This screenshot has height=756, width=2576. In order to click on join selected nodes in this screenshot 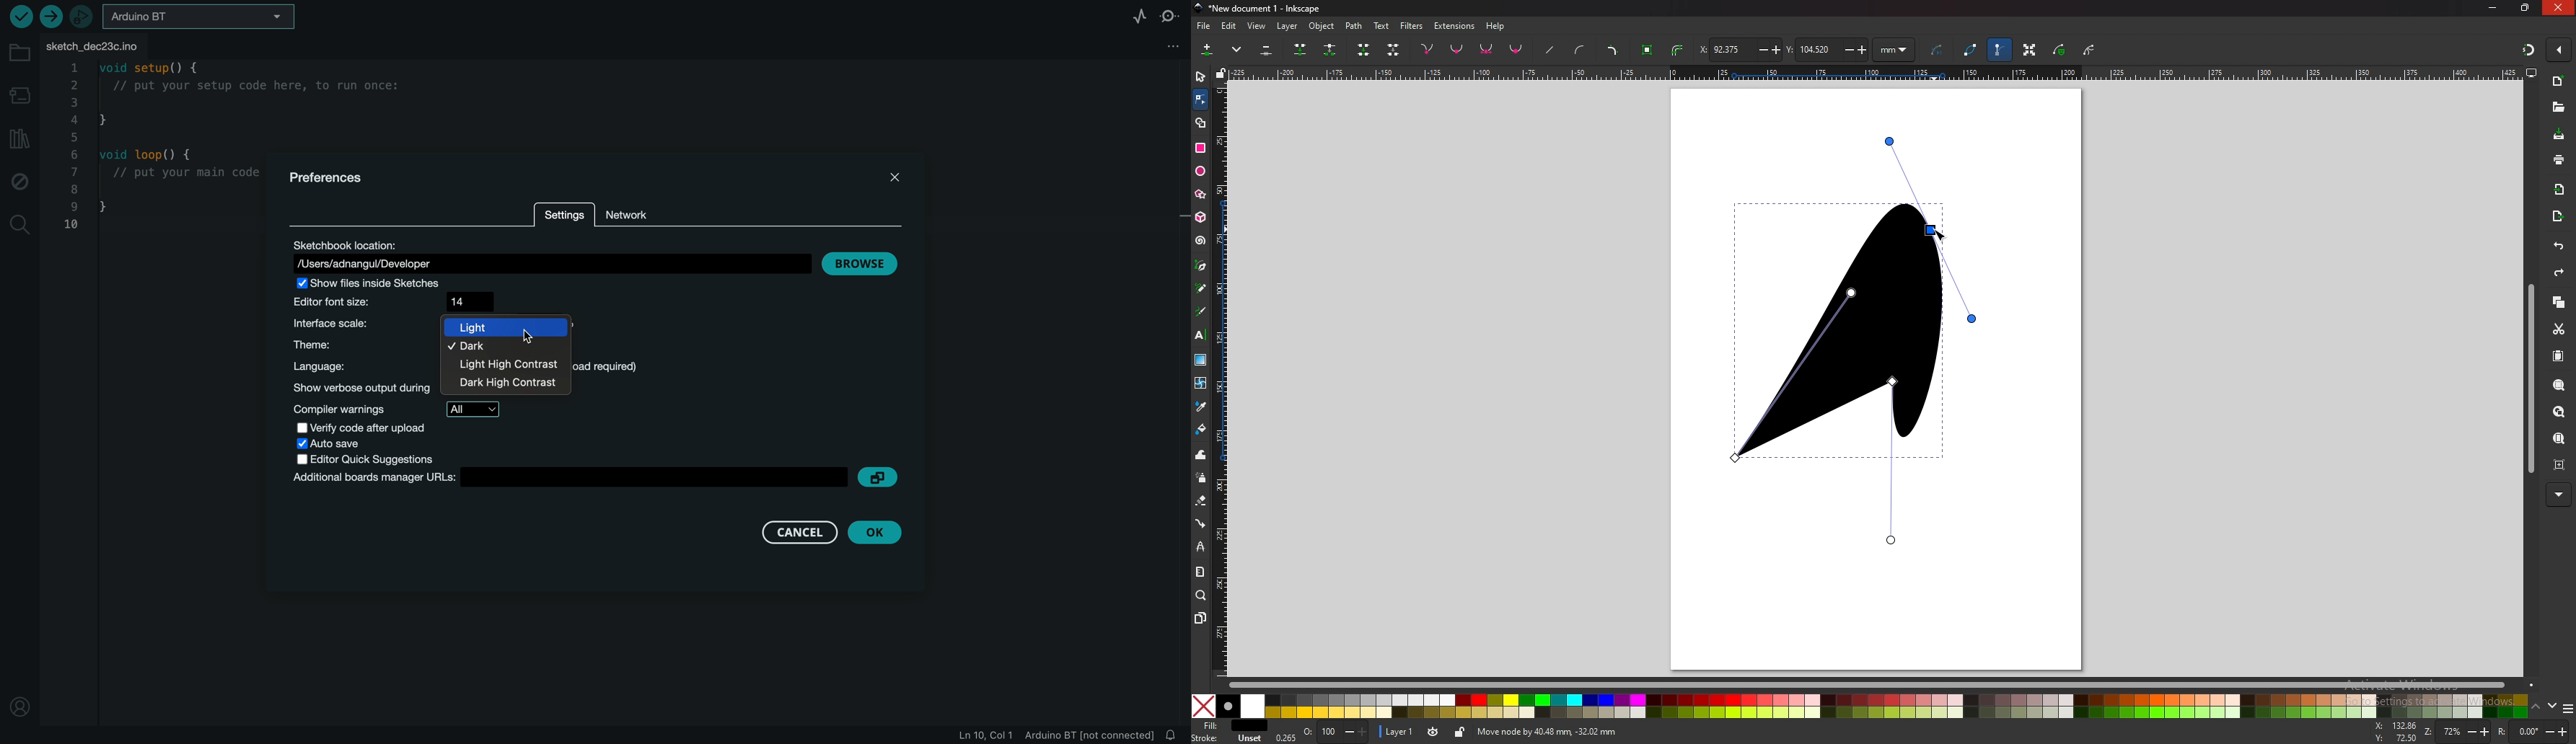, I will do `click(1301, 50)`.